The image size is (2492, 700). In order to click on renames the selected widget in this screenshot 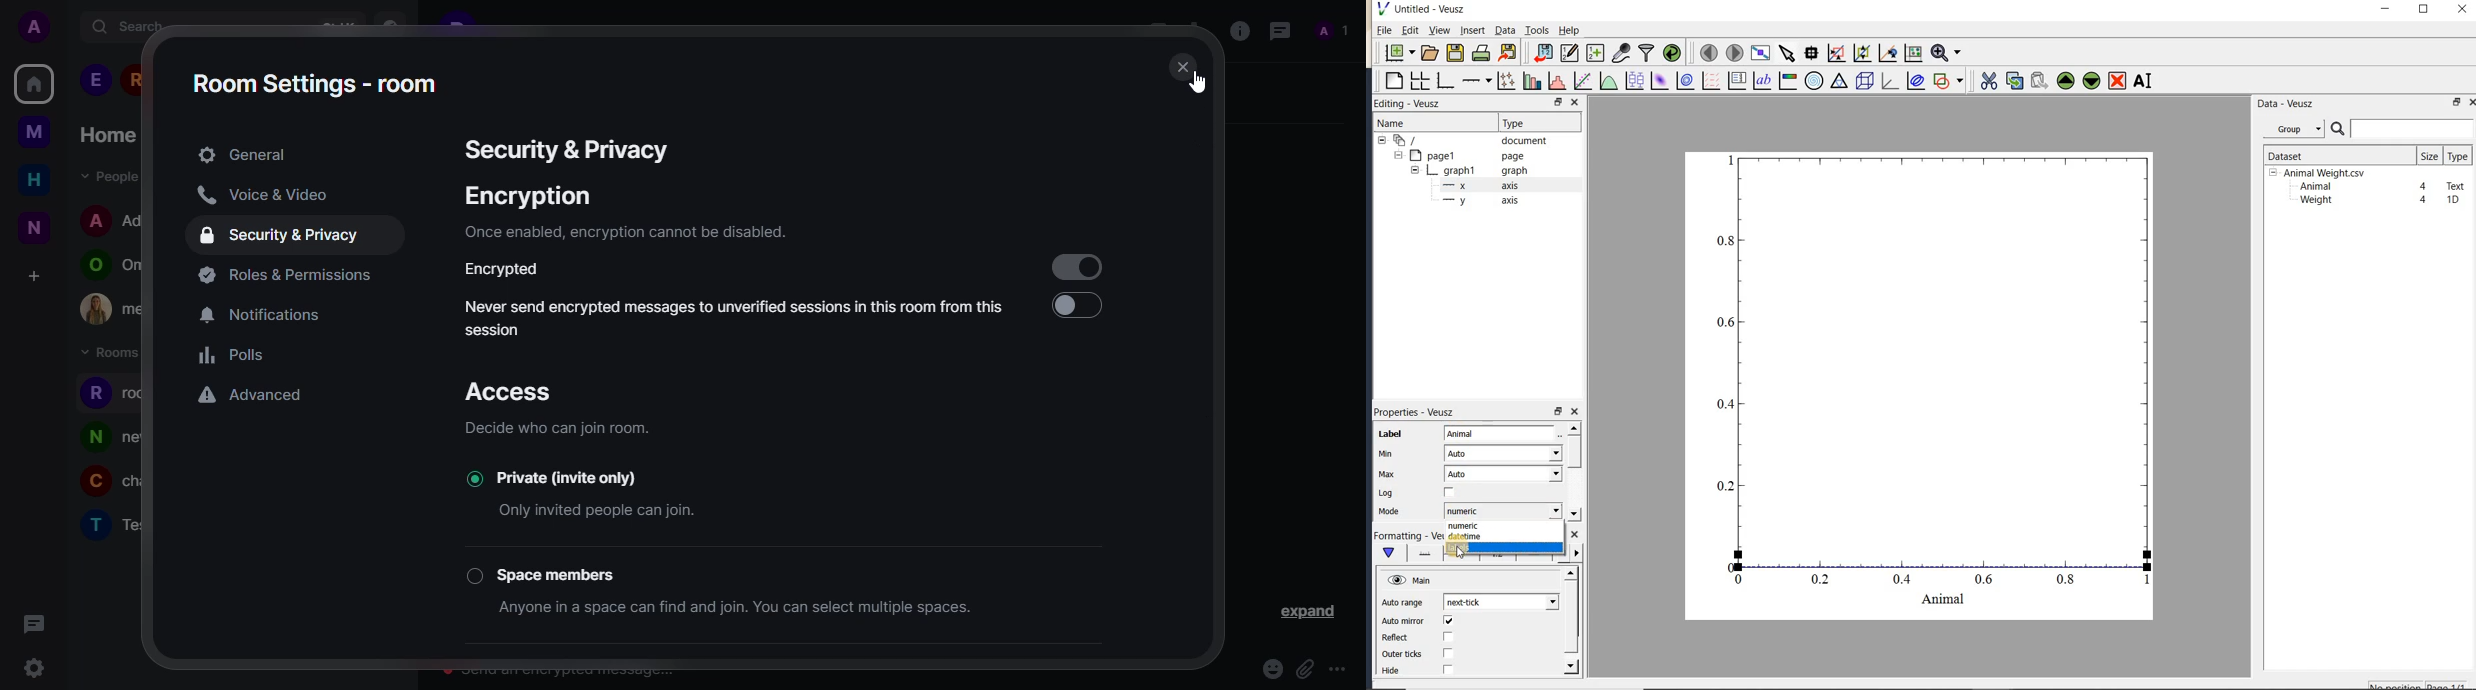, I will do `click(2142, 81)`.